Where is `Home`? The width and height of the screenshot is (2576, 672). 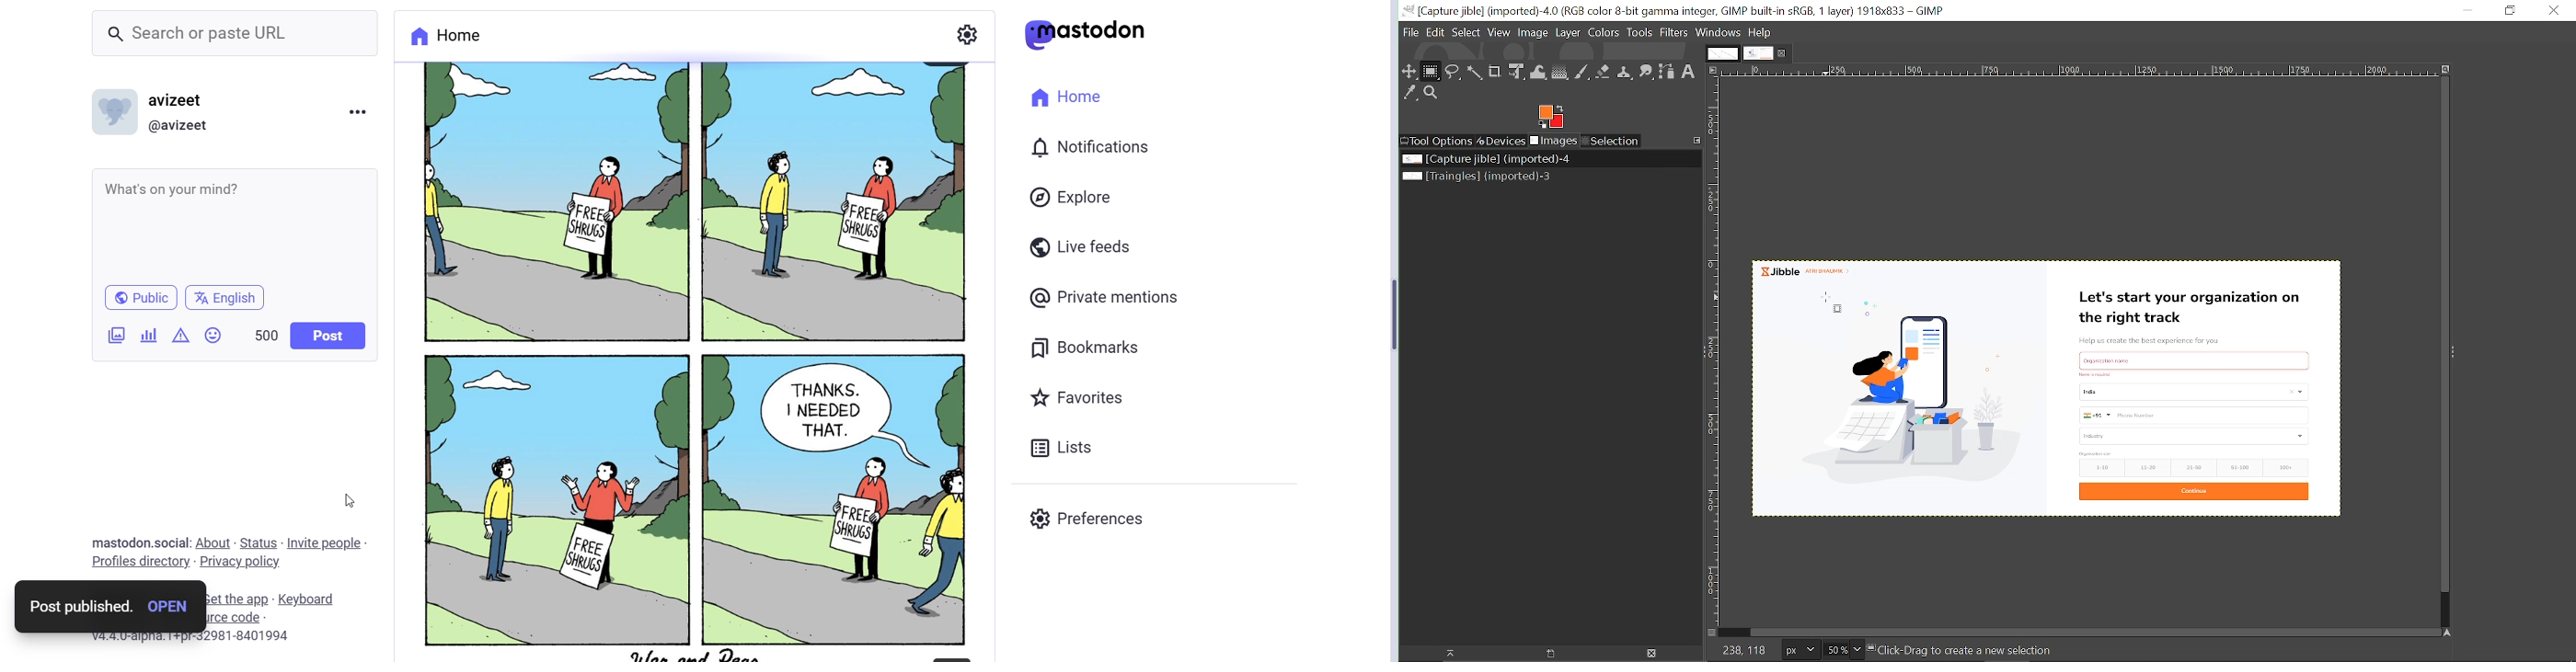
Home is located at coordinates (446, 34).